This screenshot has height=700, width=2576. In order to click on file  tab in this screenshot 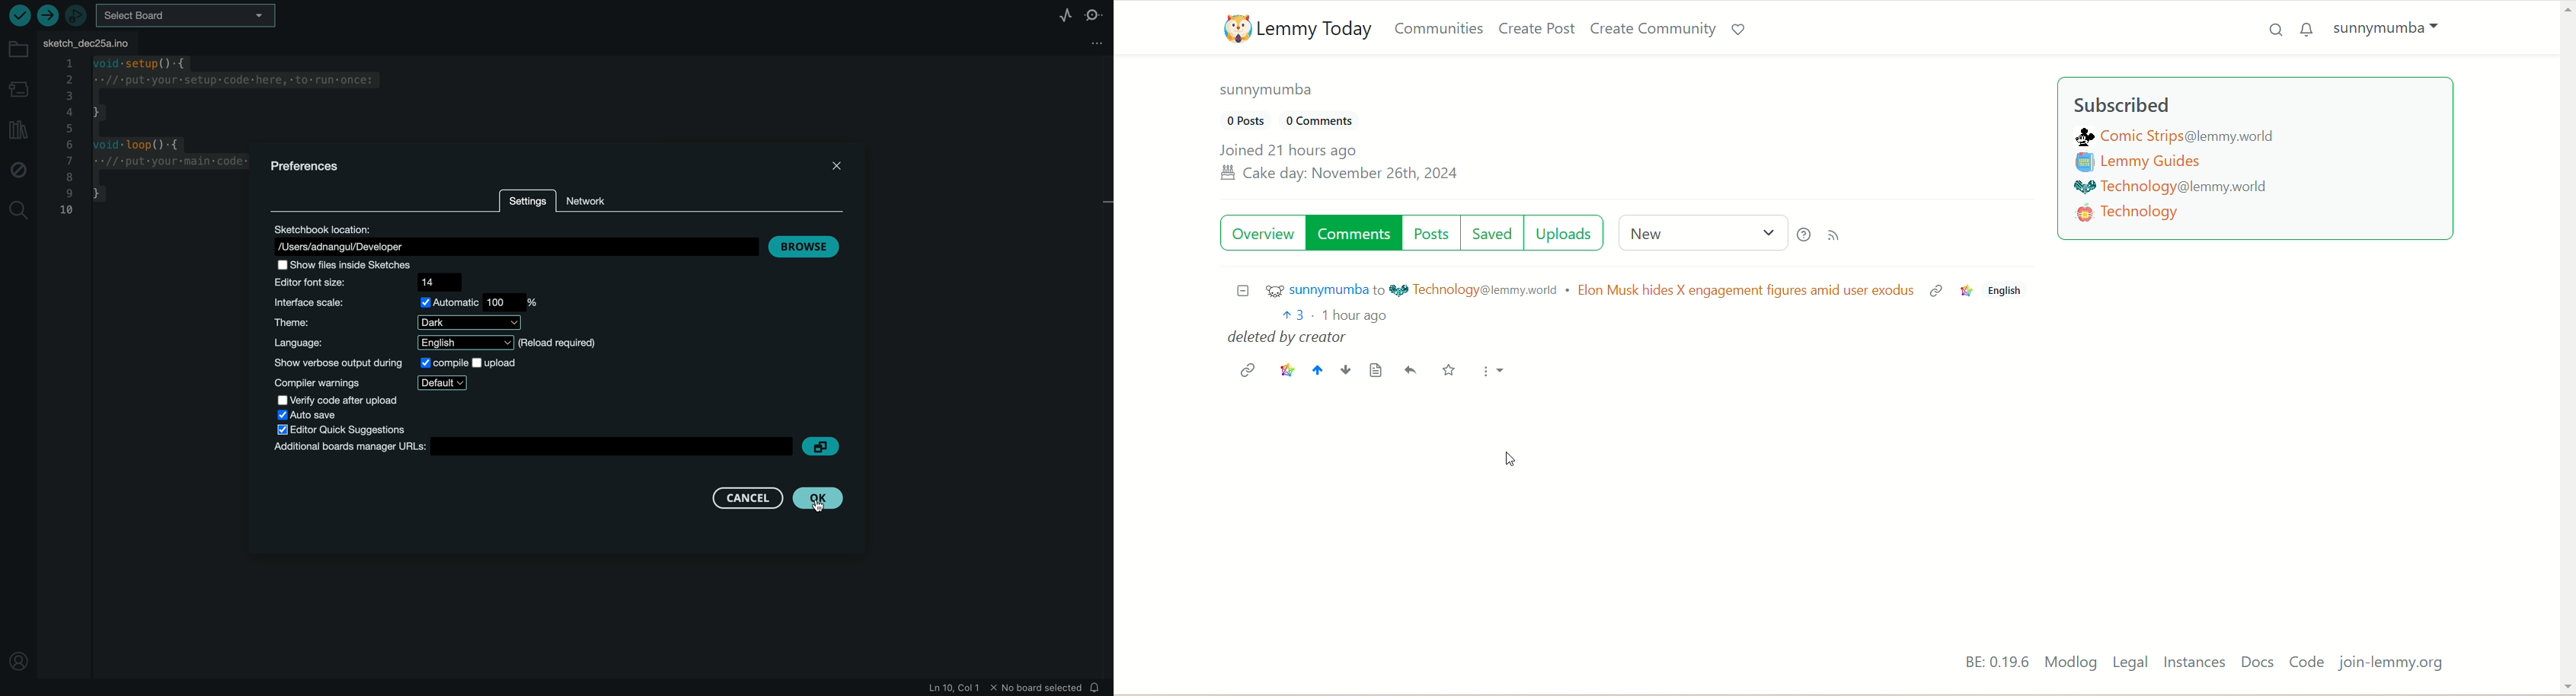, I will do `click(92, 43)`.